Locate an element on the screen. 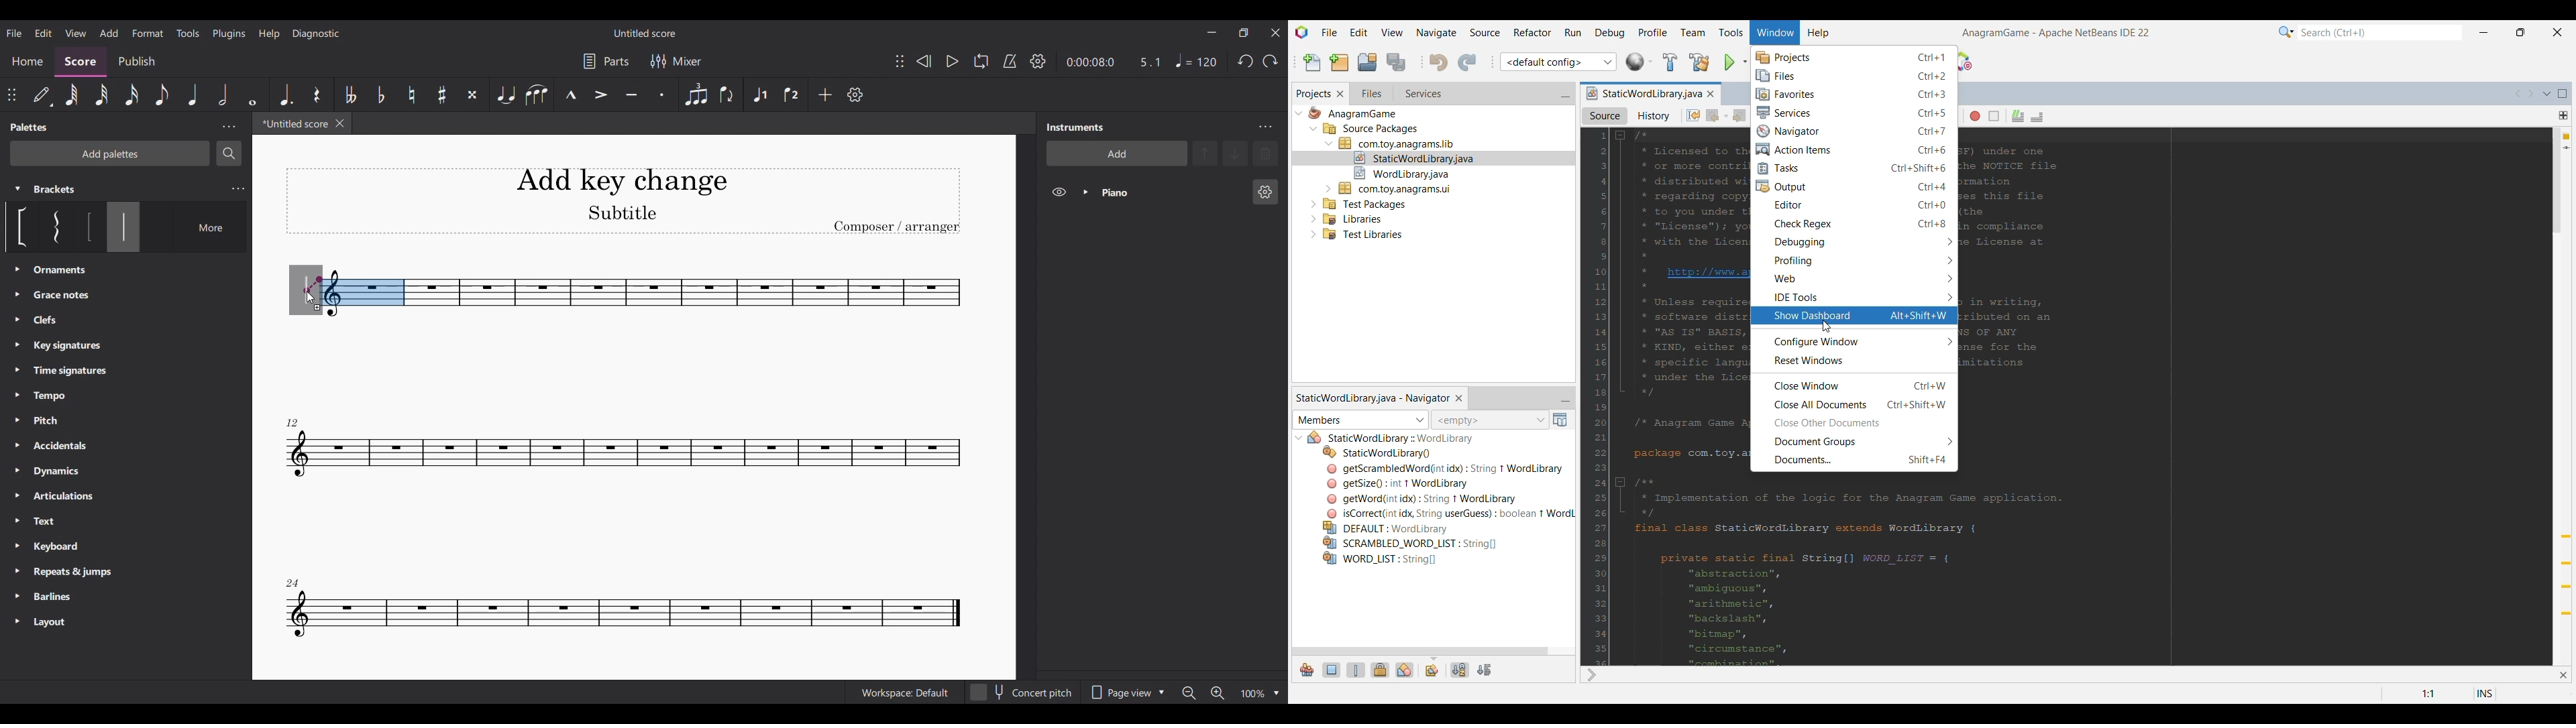  Current tab highlighted is located at coordinates (1642, 93).